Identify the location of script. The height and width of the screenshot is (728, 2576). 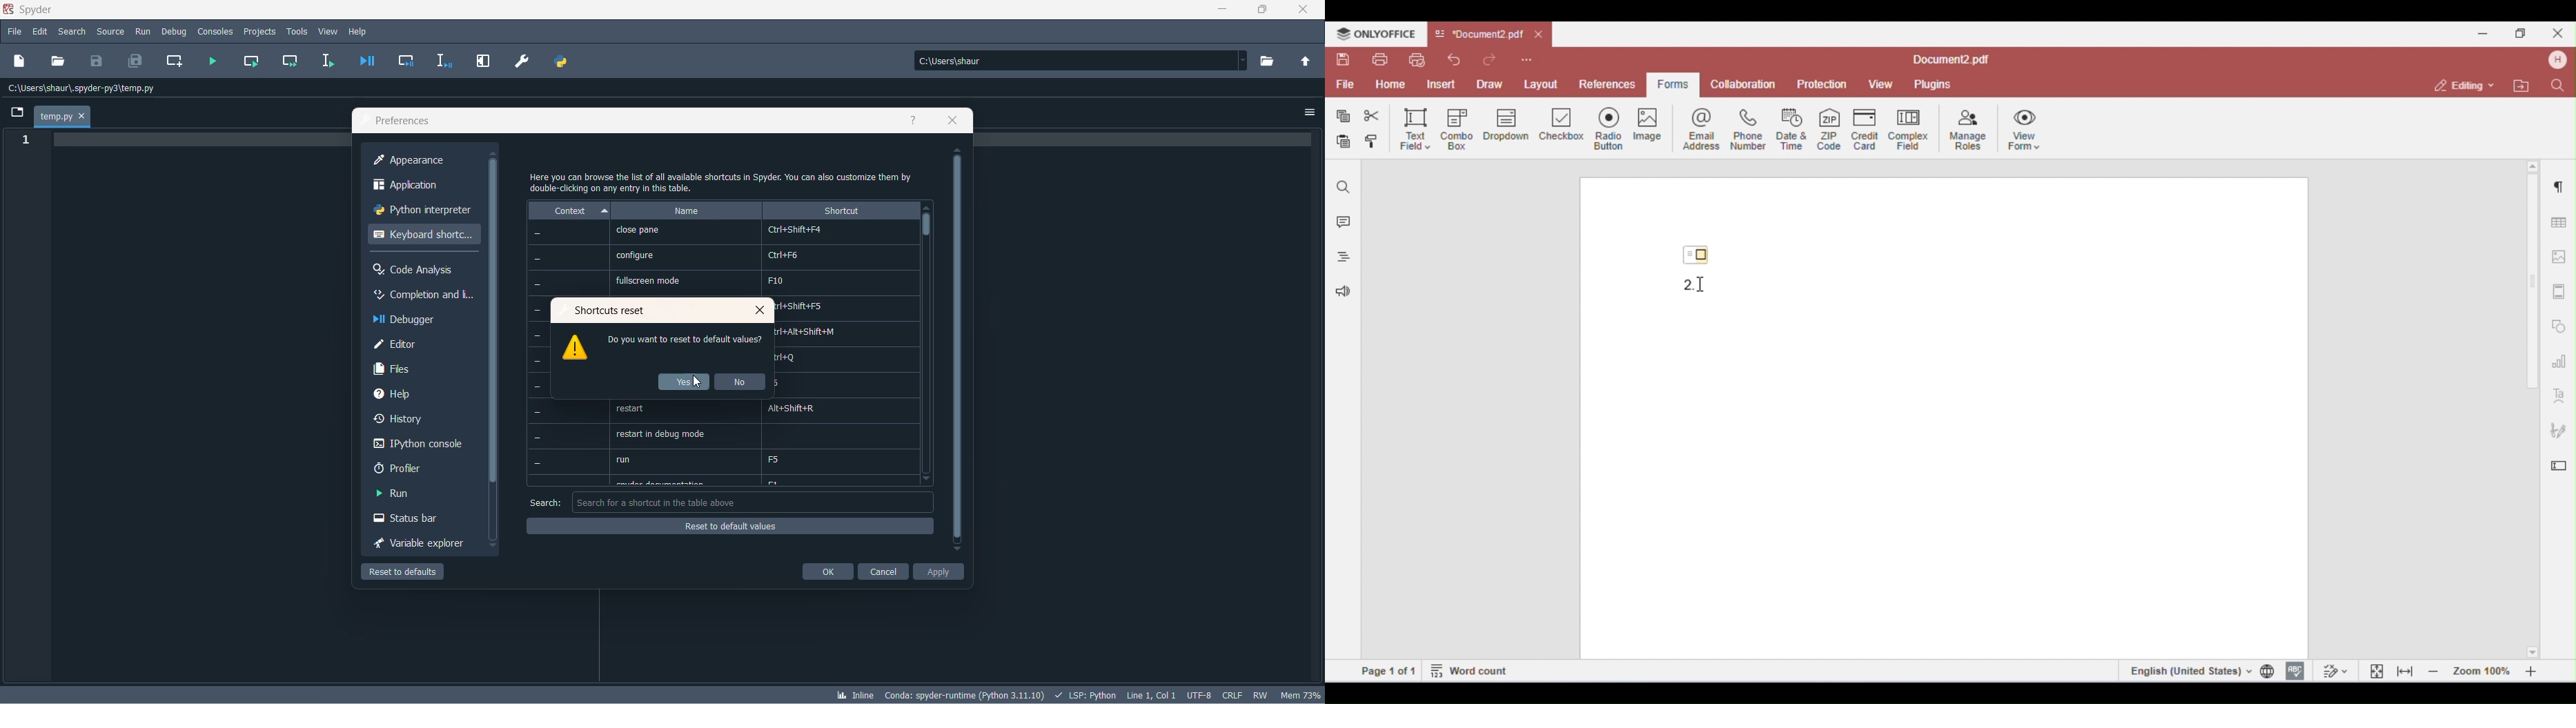
(1085, 694).